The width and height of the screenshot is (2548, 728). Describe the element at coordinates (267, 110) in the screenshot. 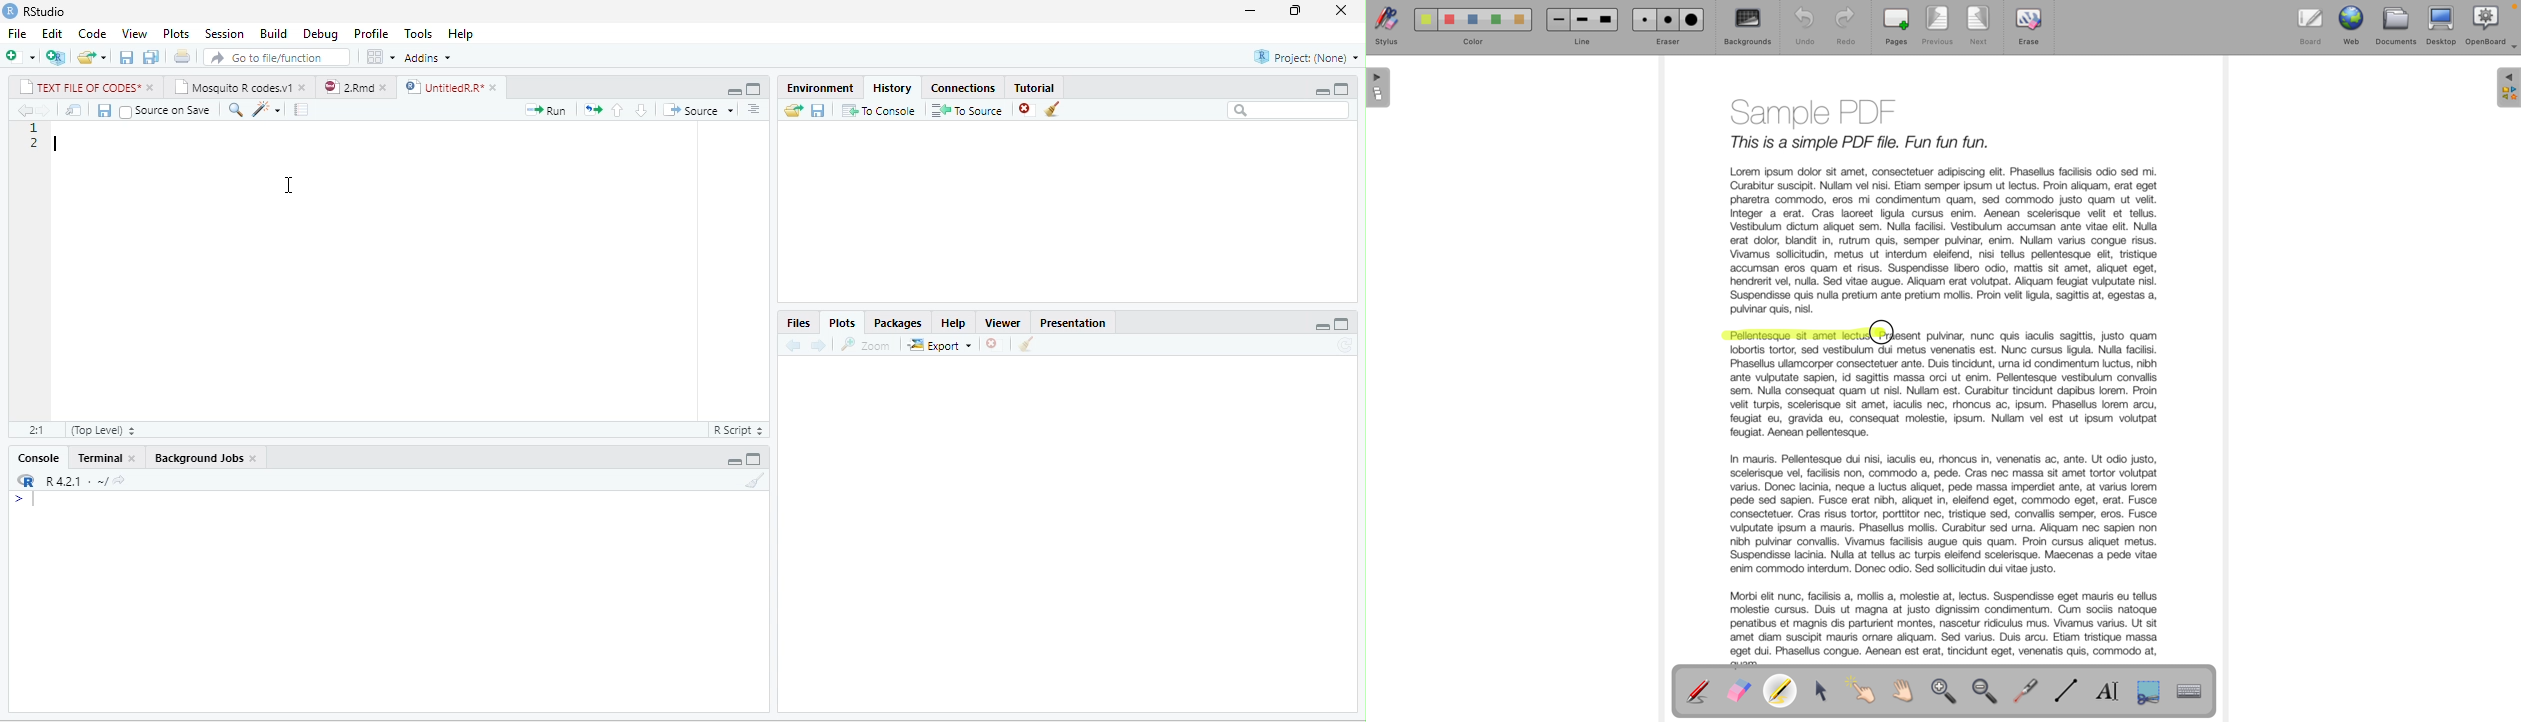

I see `code tools` at that location.